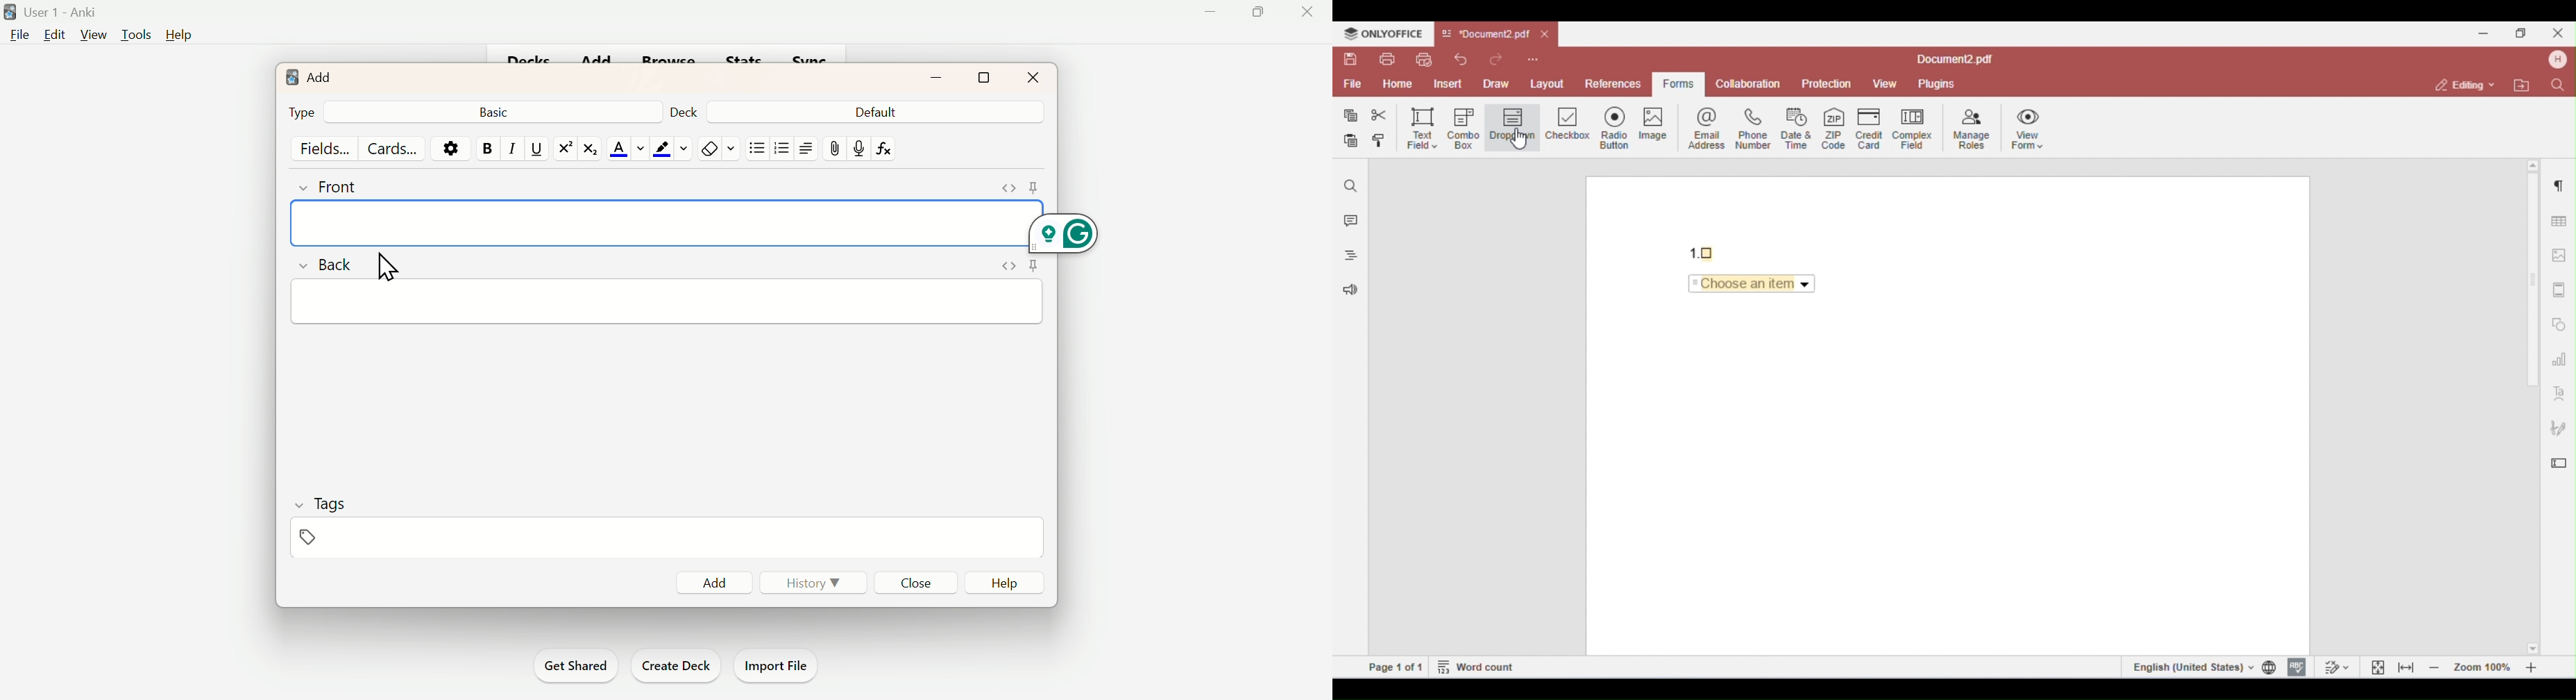 This screenshot has height=700, width=2576. What do you see at coordinates (781, 666) in the screenshot?
I see `Import File` at bounding box center [781, 666].